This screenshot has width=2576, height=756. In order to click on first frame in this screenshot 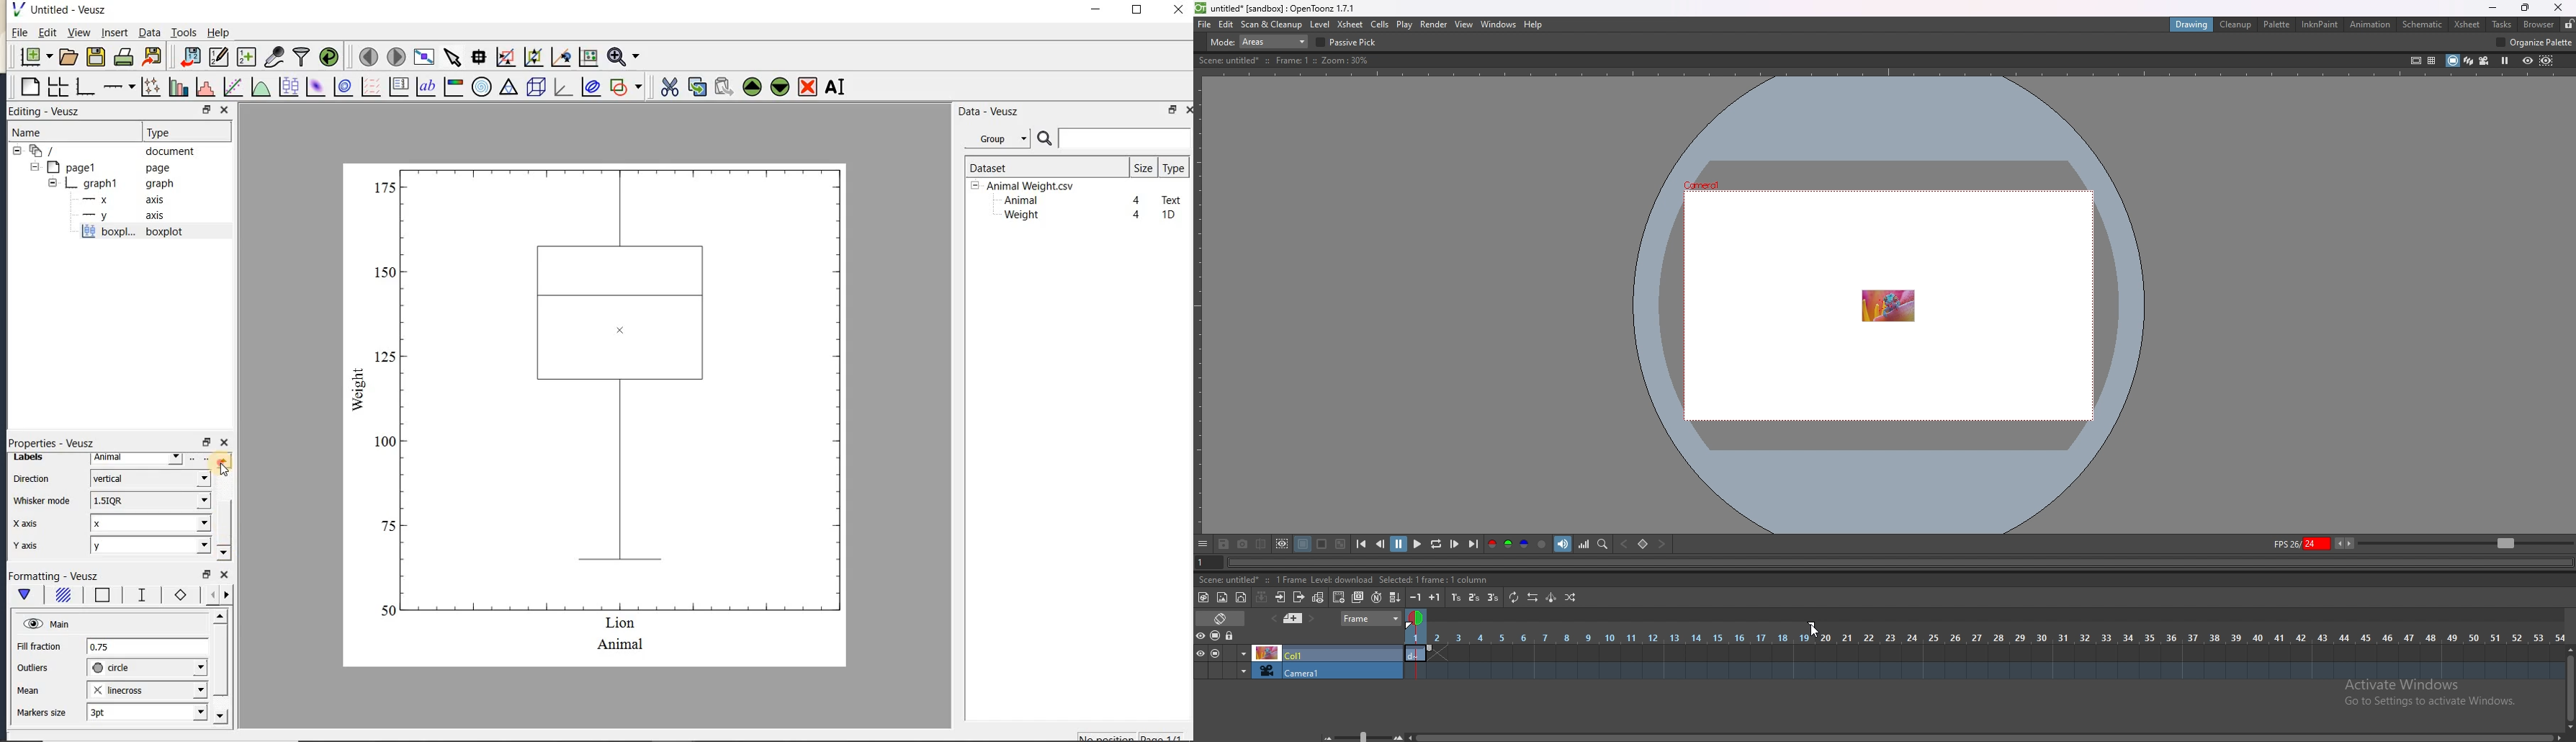, I will do `click(1362, 545)`.